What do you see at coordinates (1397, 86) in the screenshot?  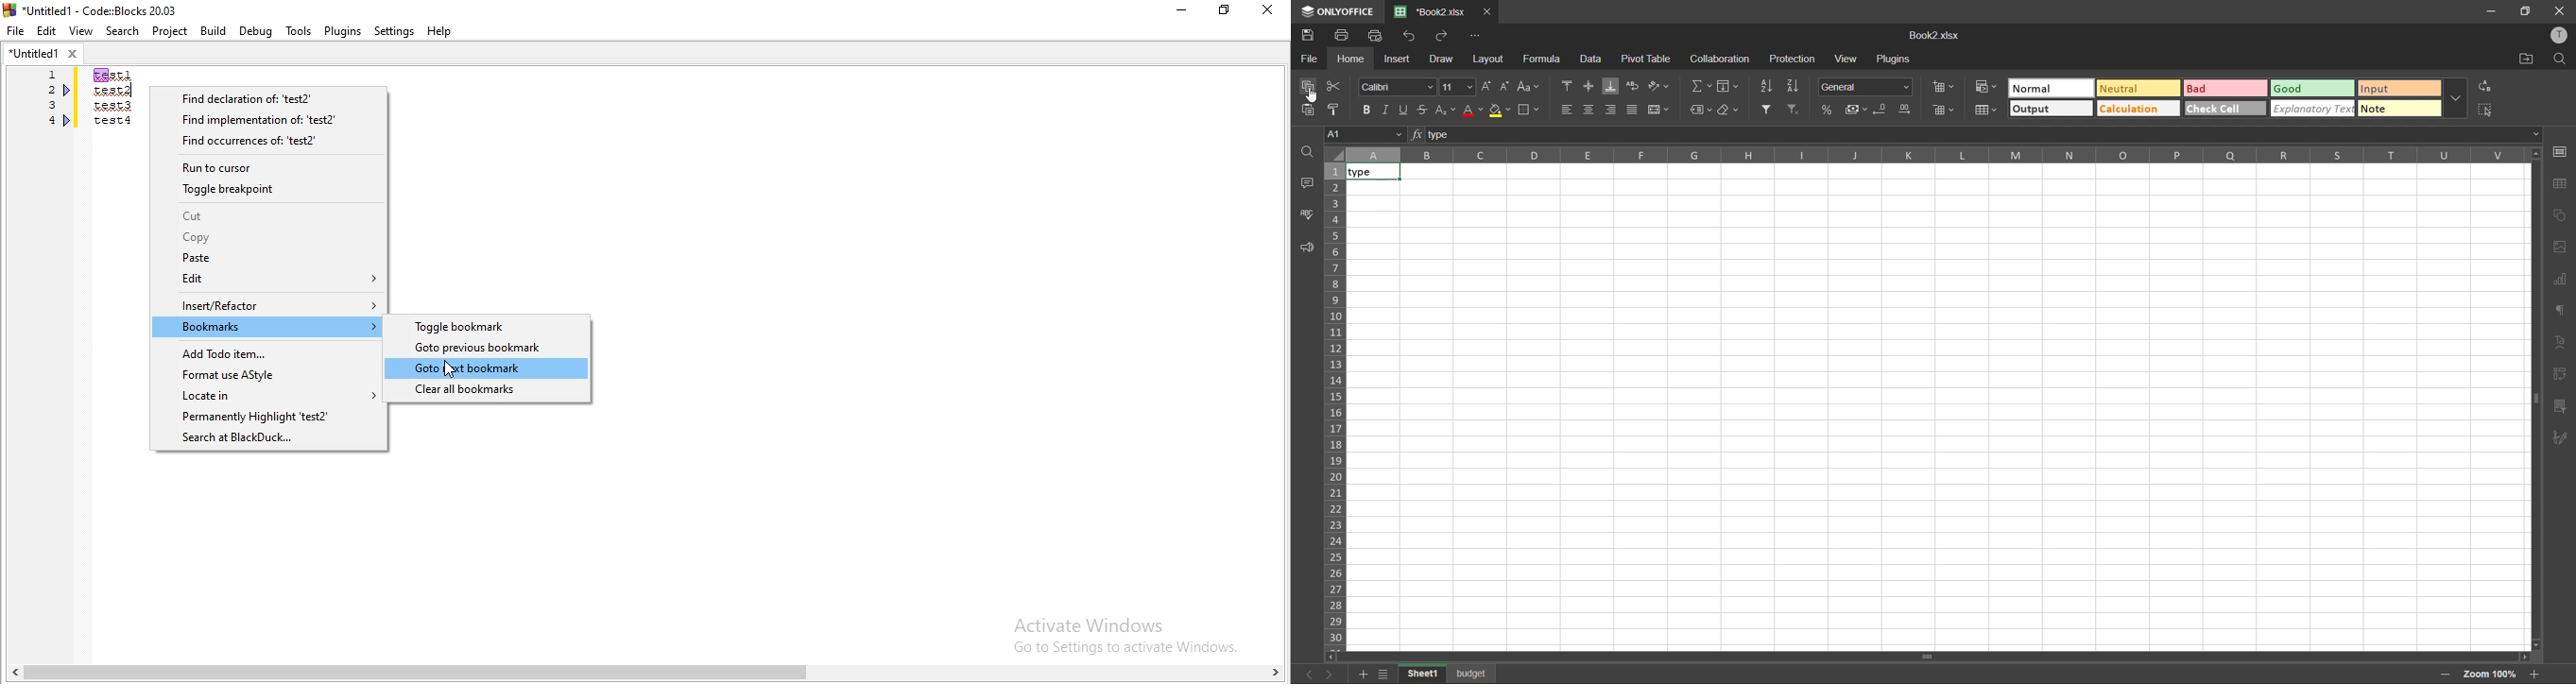 I see `font style` at bounding box center [1397, 86].